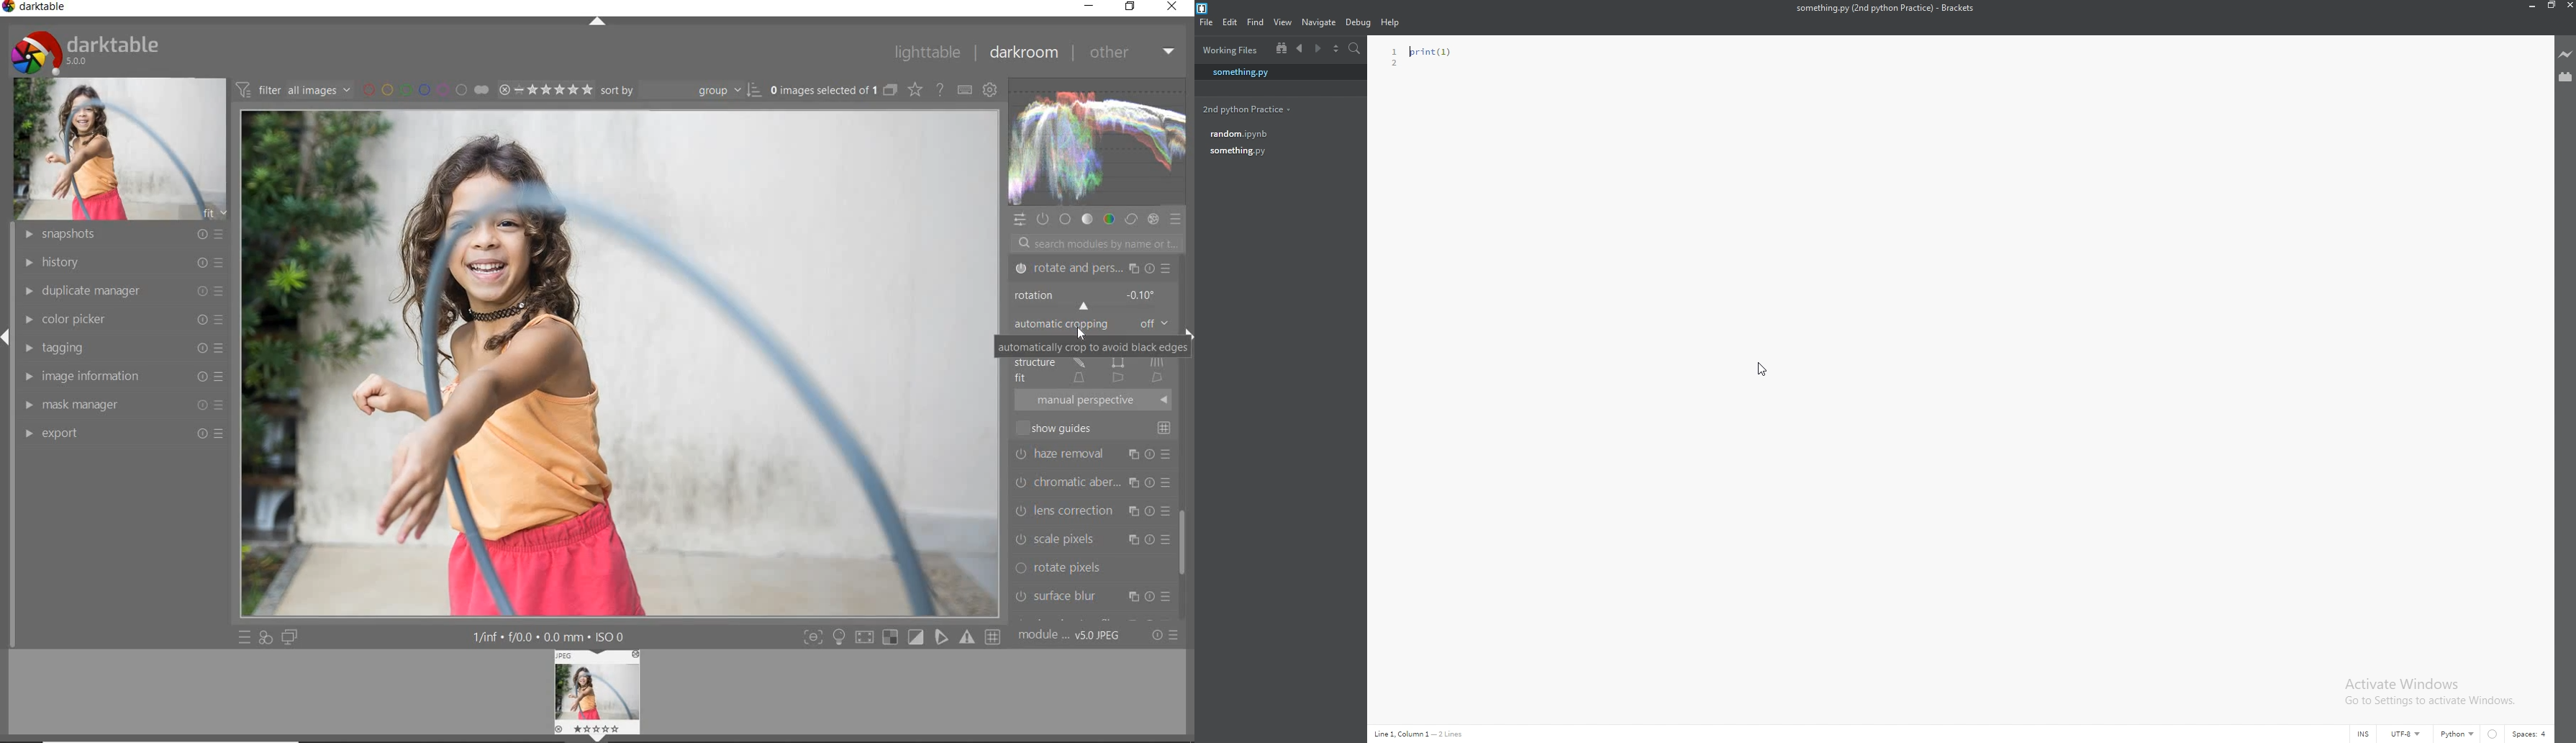  What do you see at coordinates (596, 23) in the screenshot?
I see `expand/collapse` at bounding box center [596, 23].